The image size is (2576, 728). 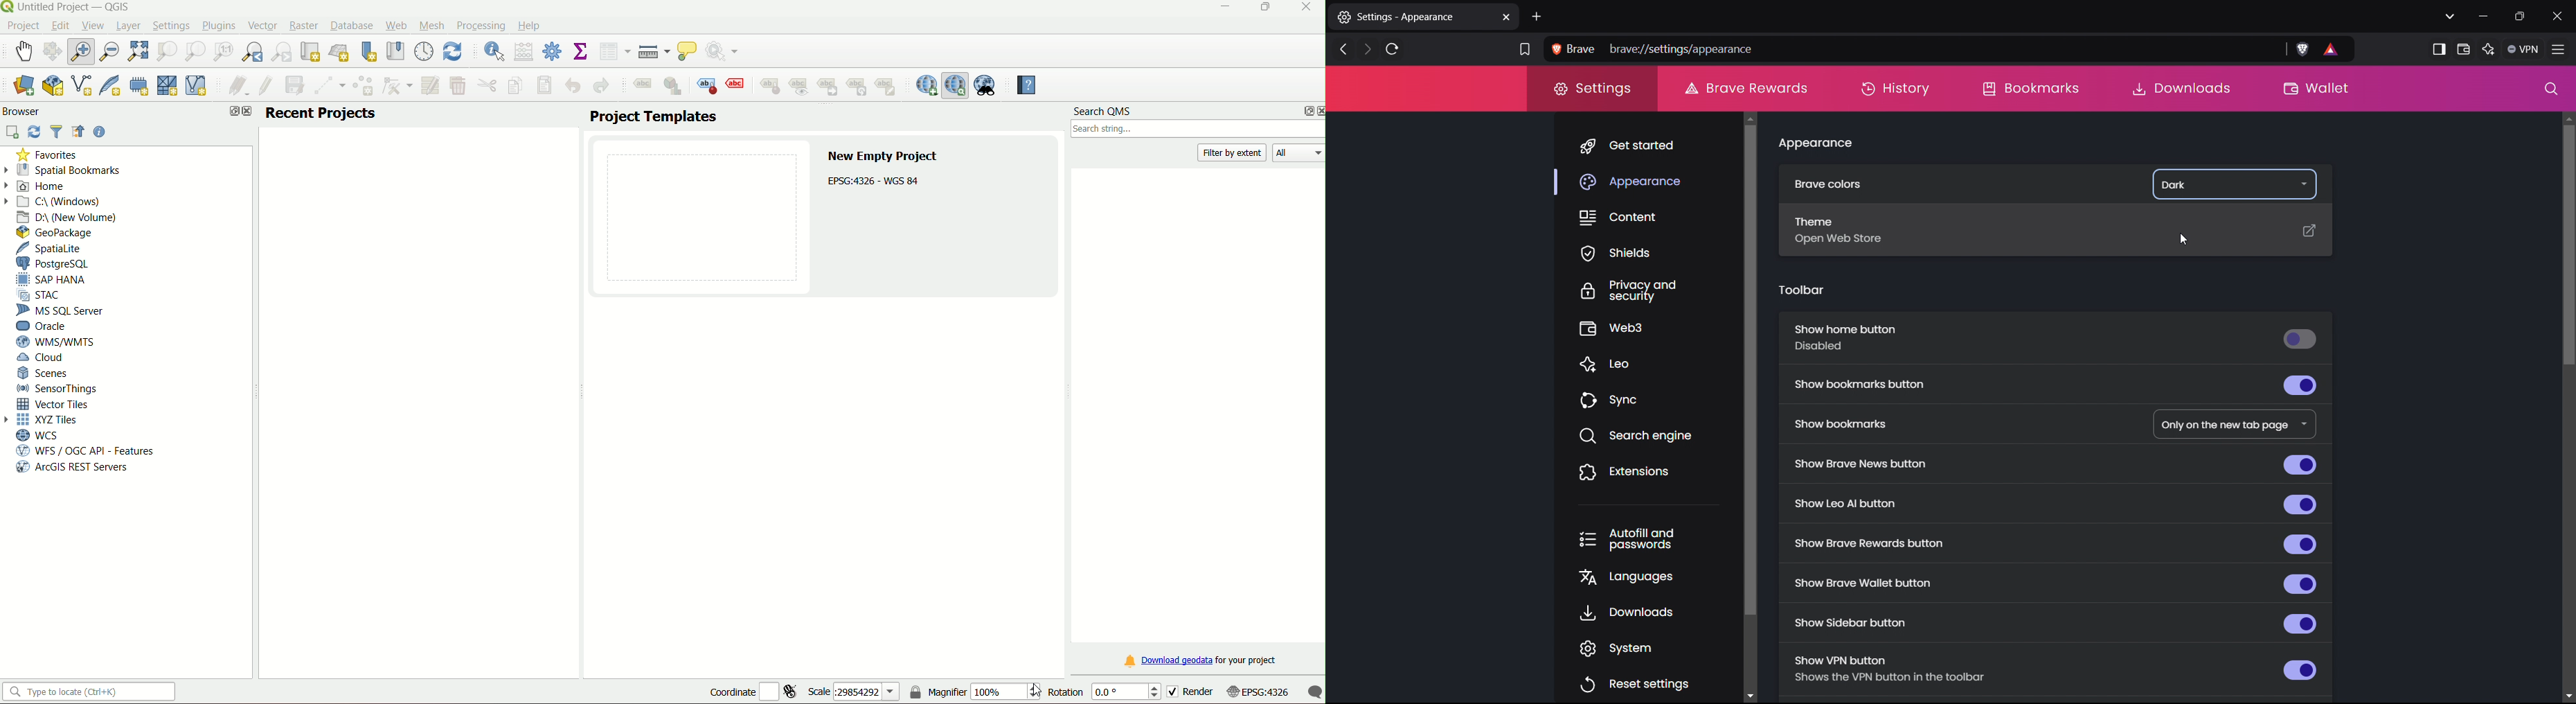 What do you see at coordinates (312, 51) in the screenshot?
I see `new map view` at bounding box center [312, 51].